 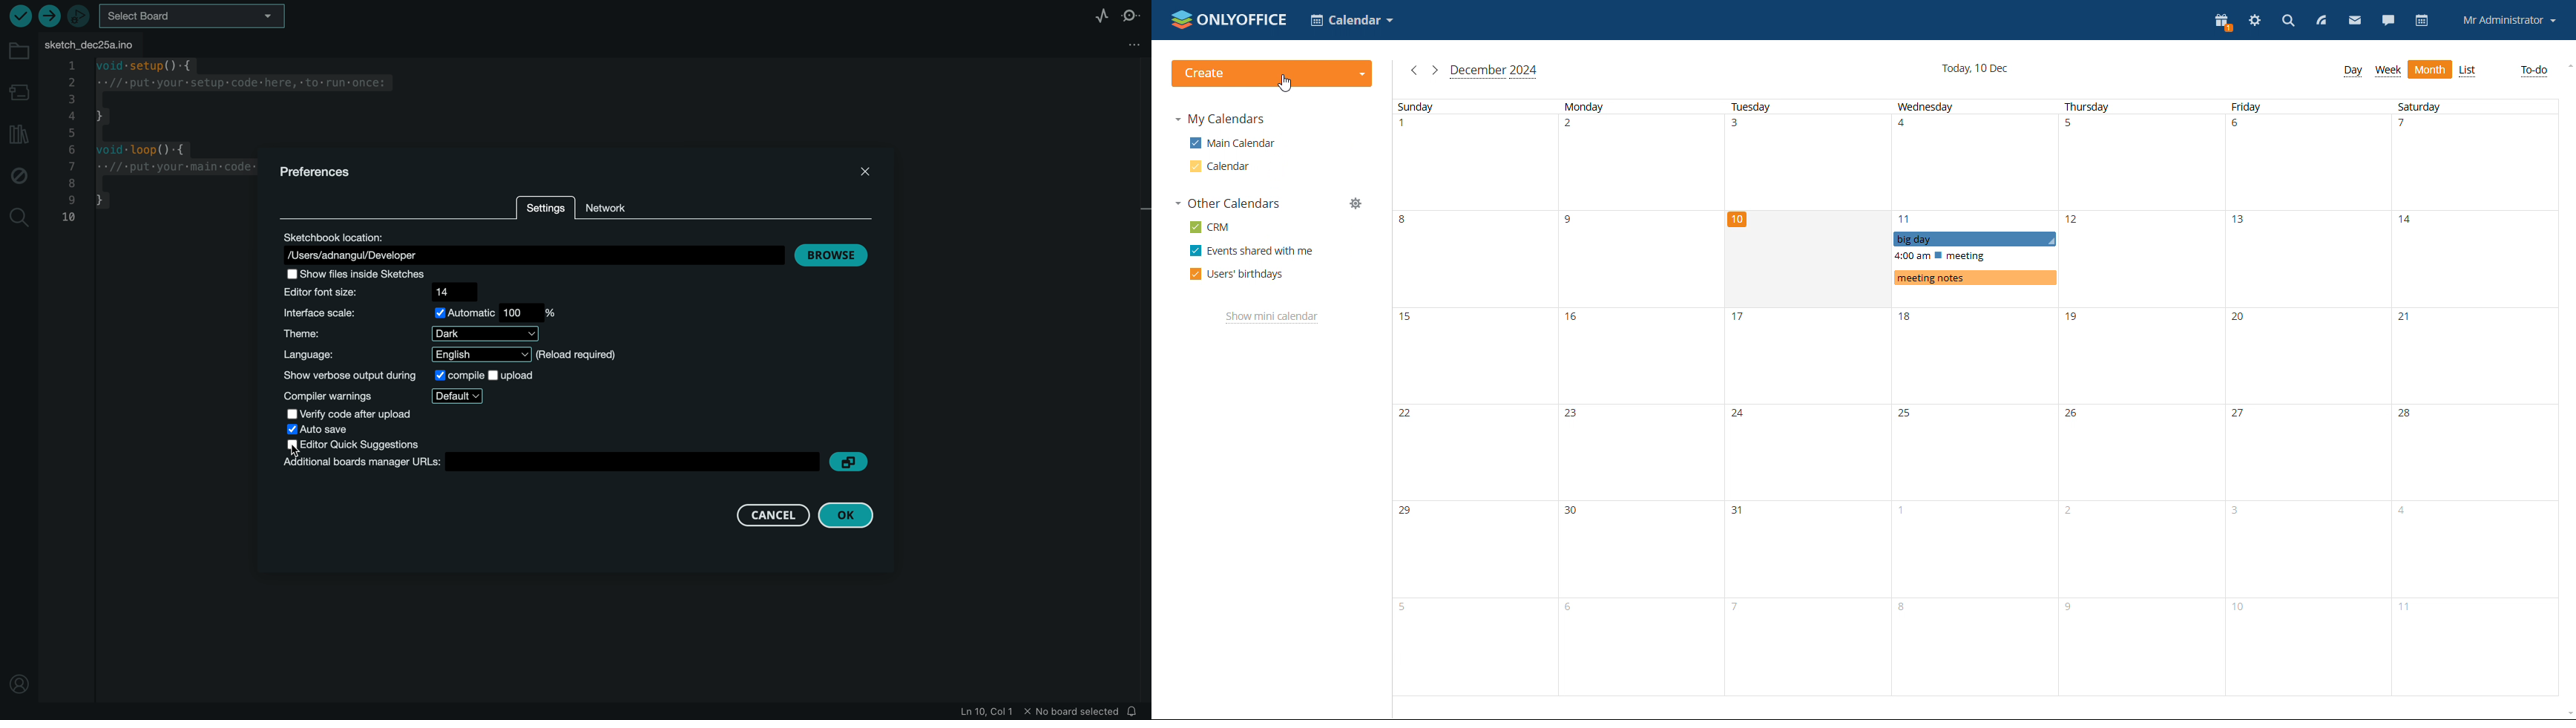 I want to click on cancel, so click(x=762, y=514).